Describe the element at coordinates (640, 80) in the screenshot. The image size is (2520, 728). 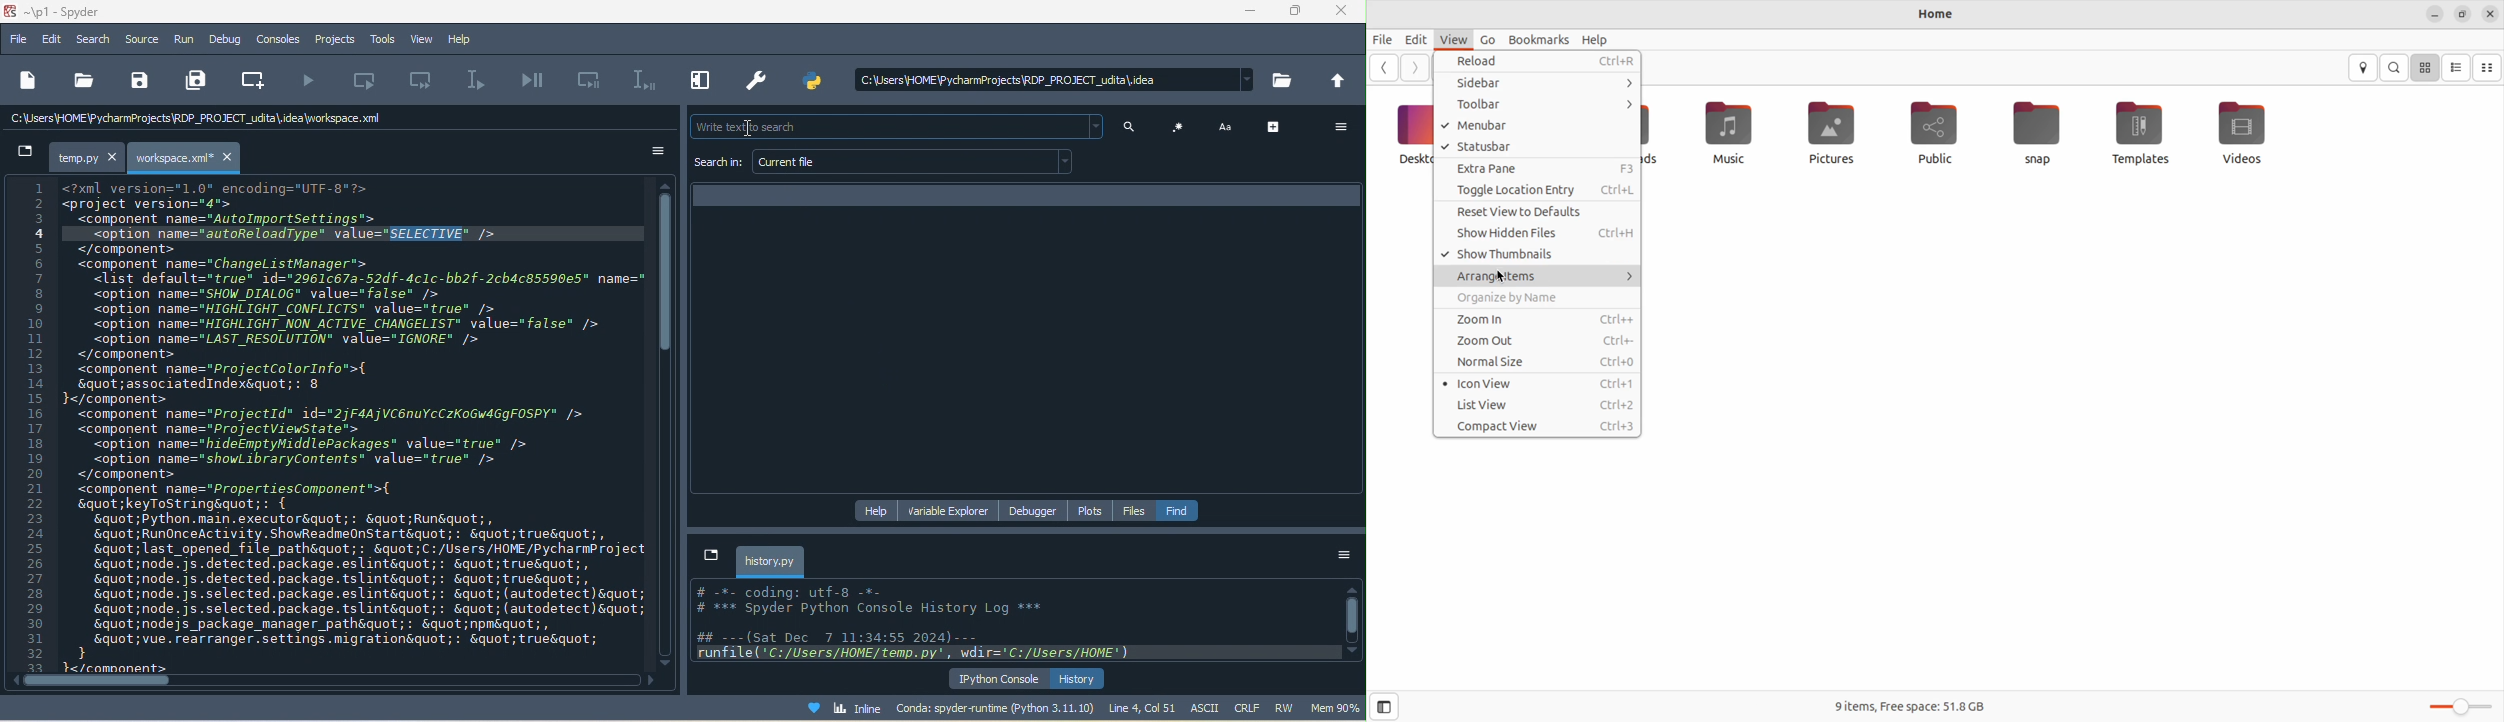
I see `debug selection` at that location.